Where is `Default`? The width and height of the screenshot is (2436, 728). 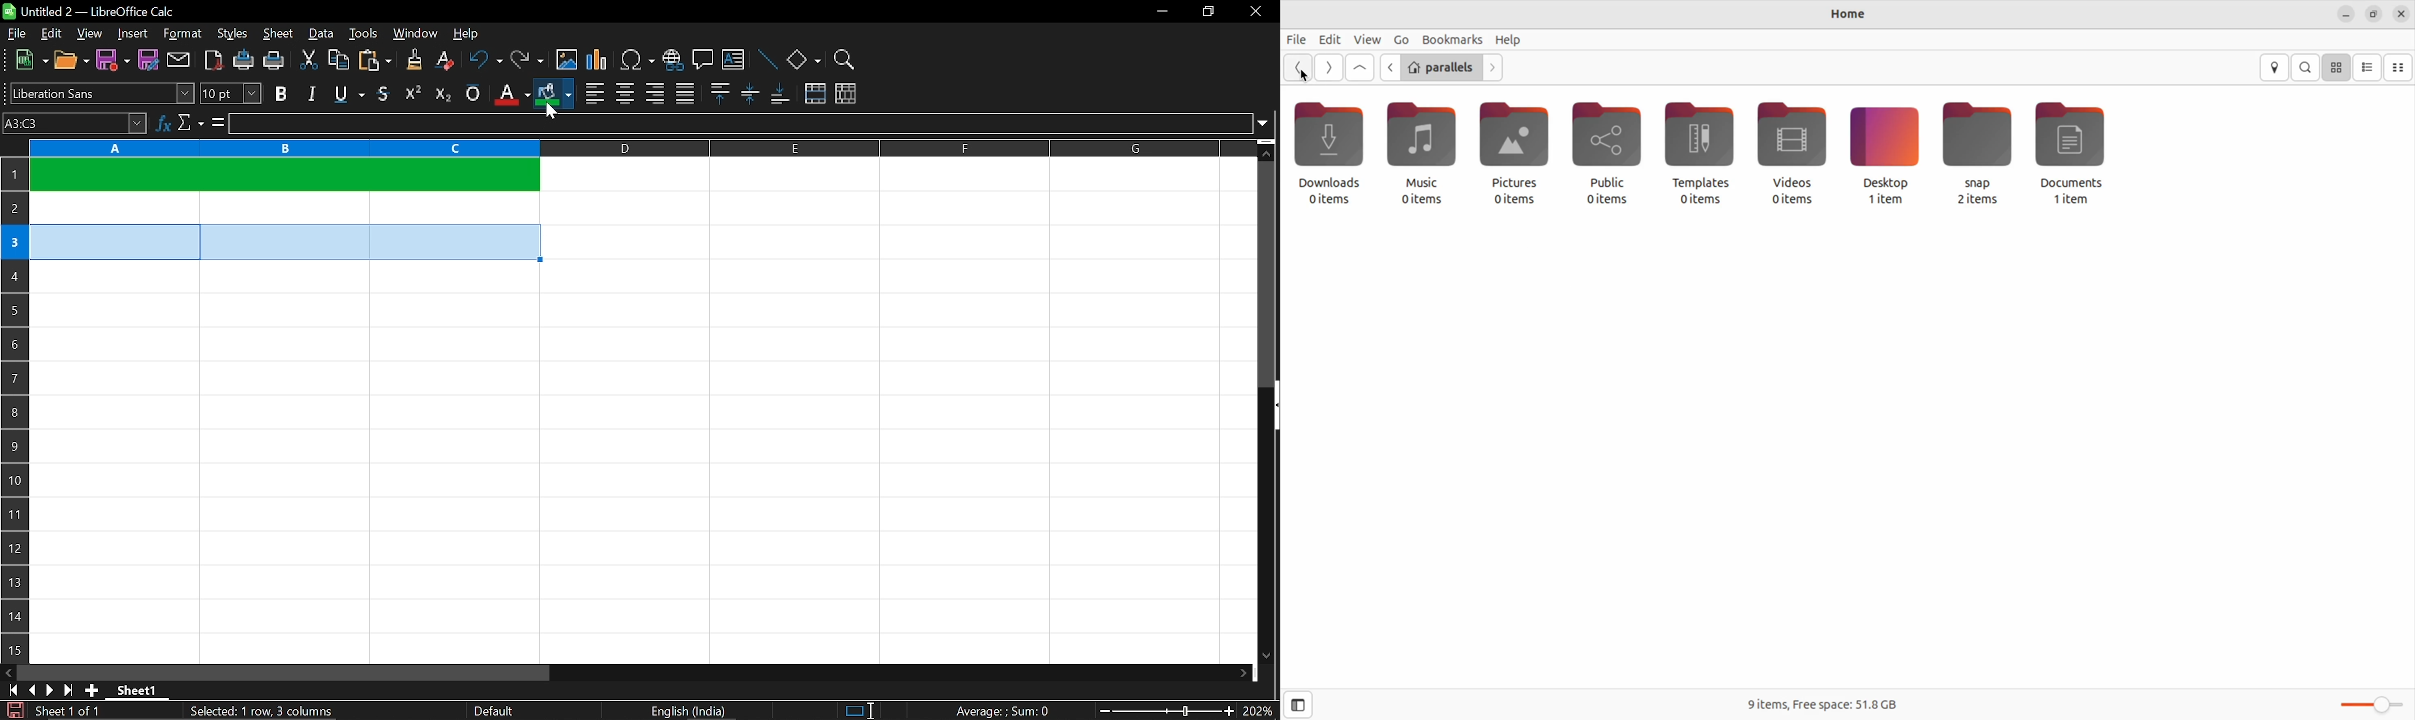
Default is located at coordinates (497, 711).